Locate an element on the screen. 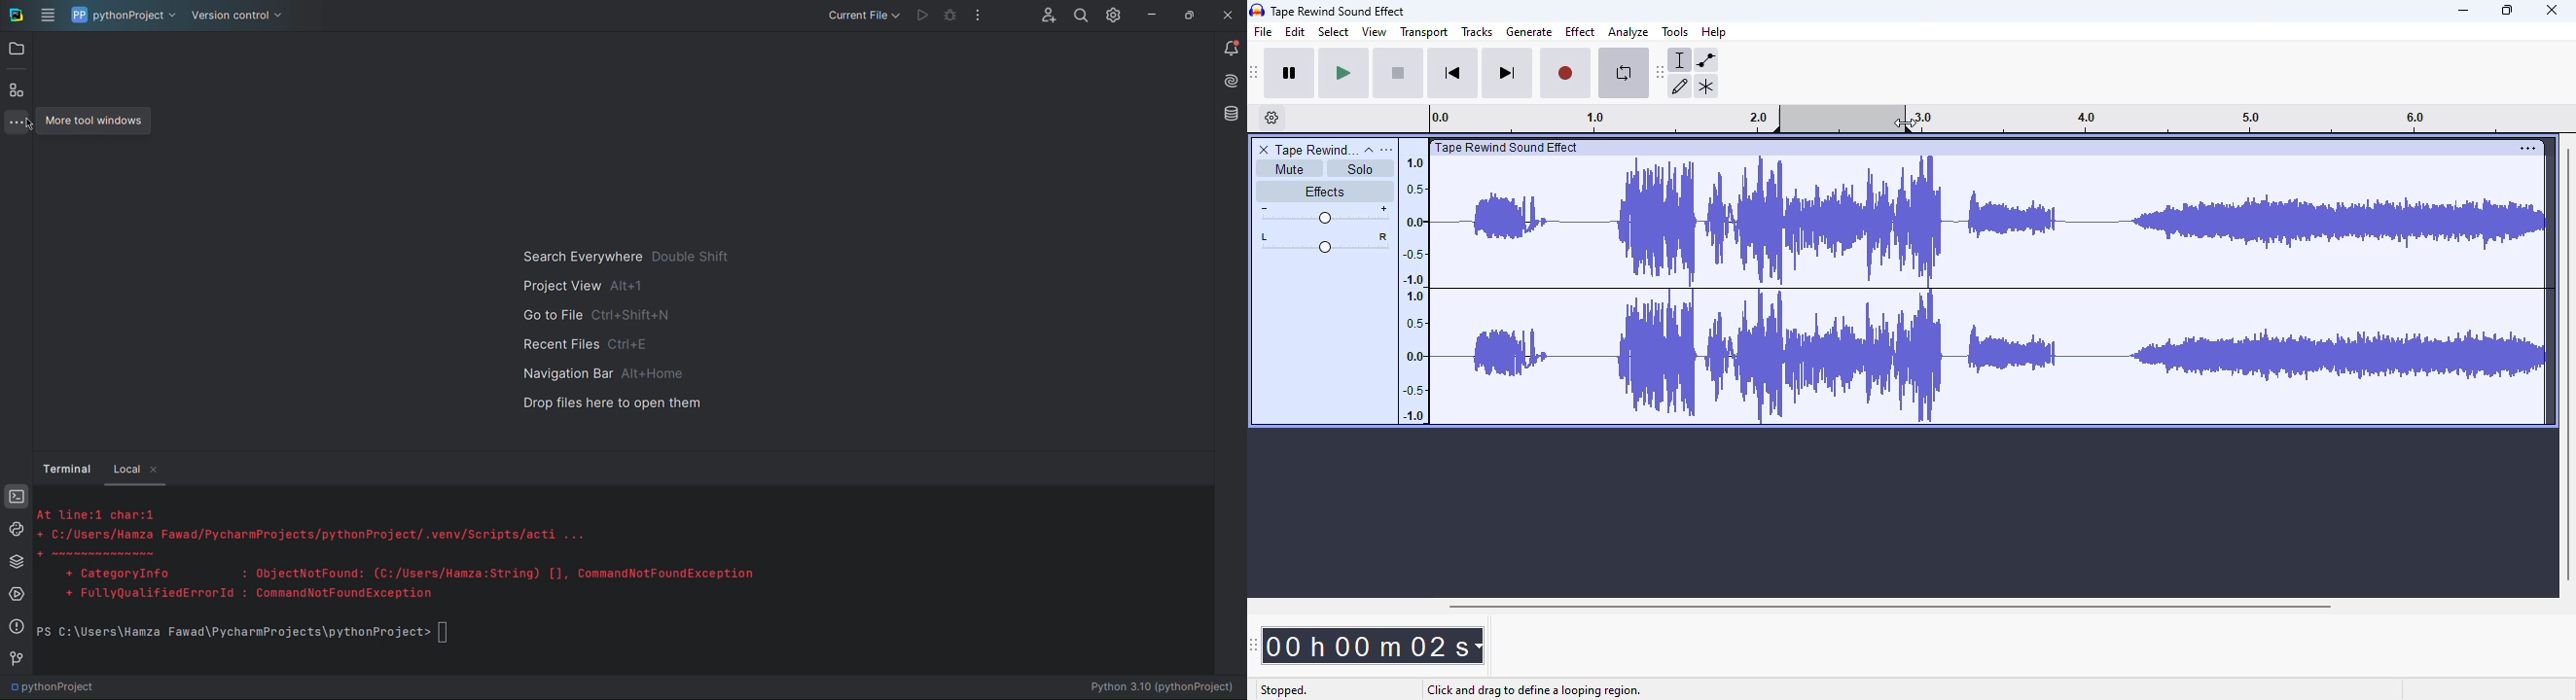  select is located at coordinates (1334, 32).